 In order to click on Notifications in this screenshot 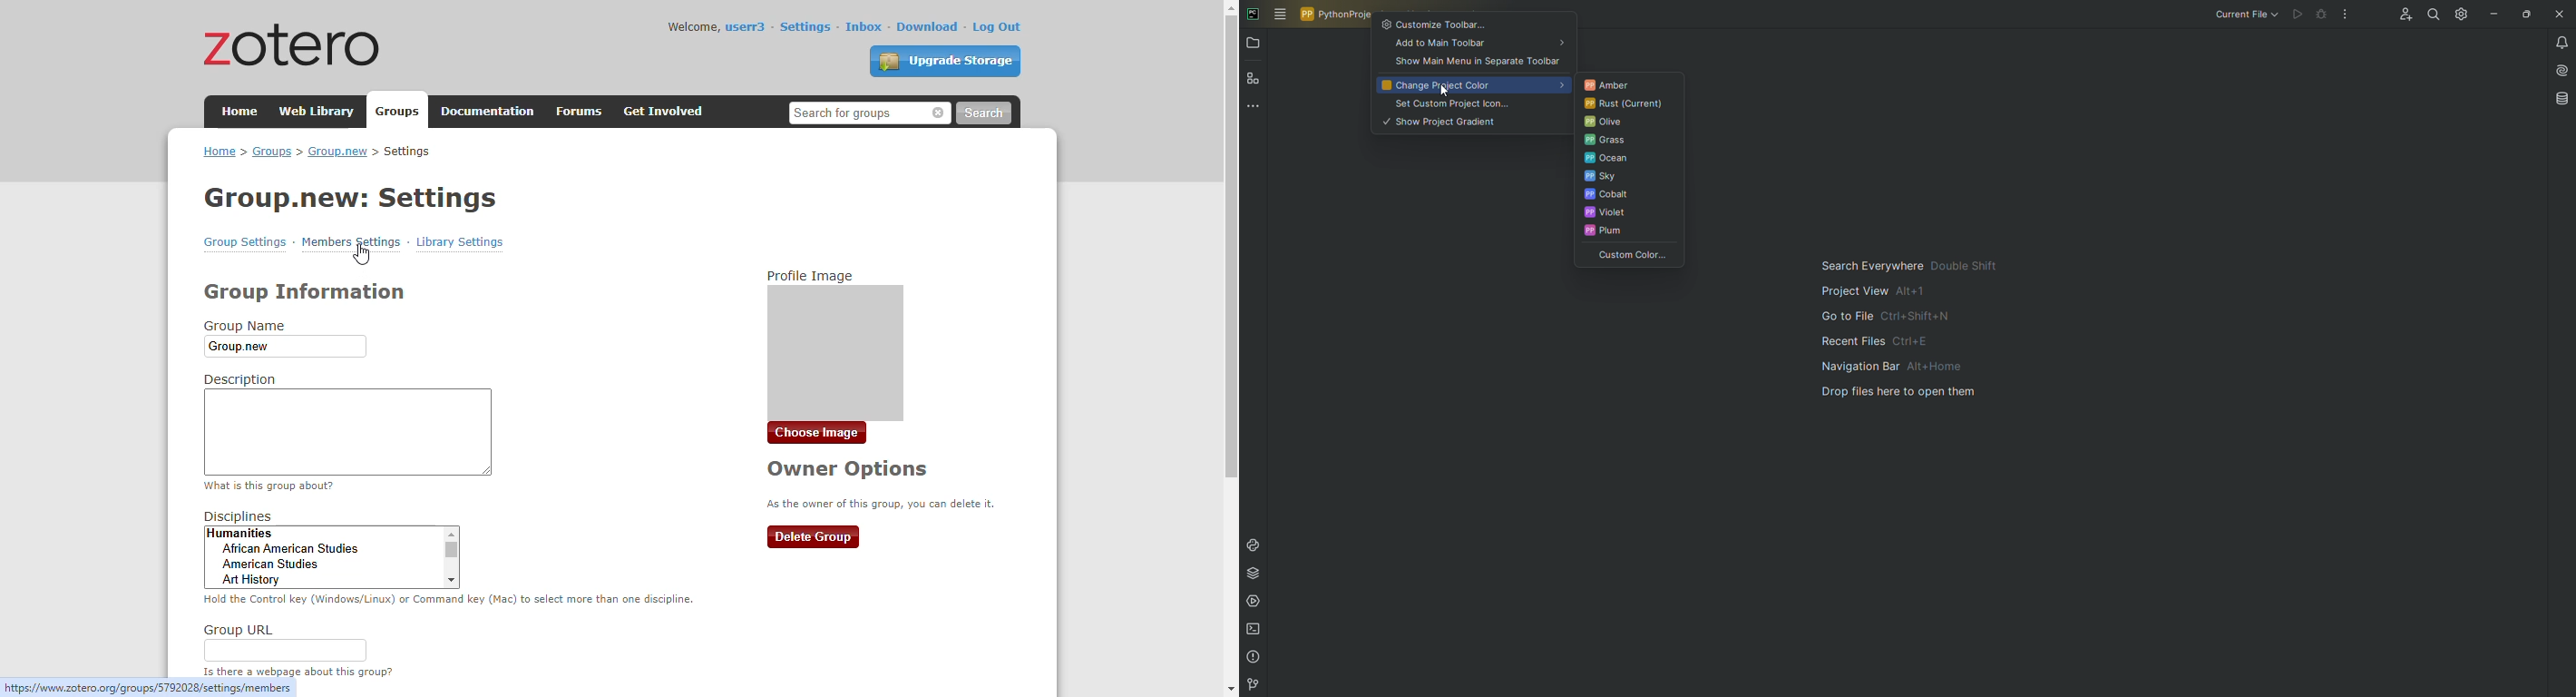, I will do `click(2559, 43)`.